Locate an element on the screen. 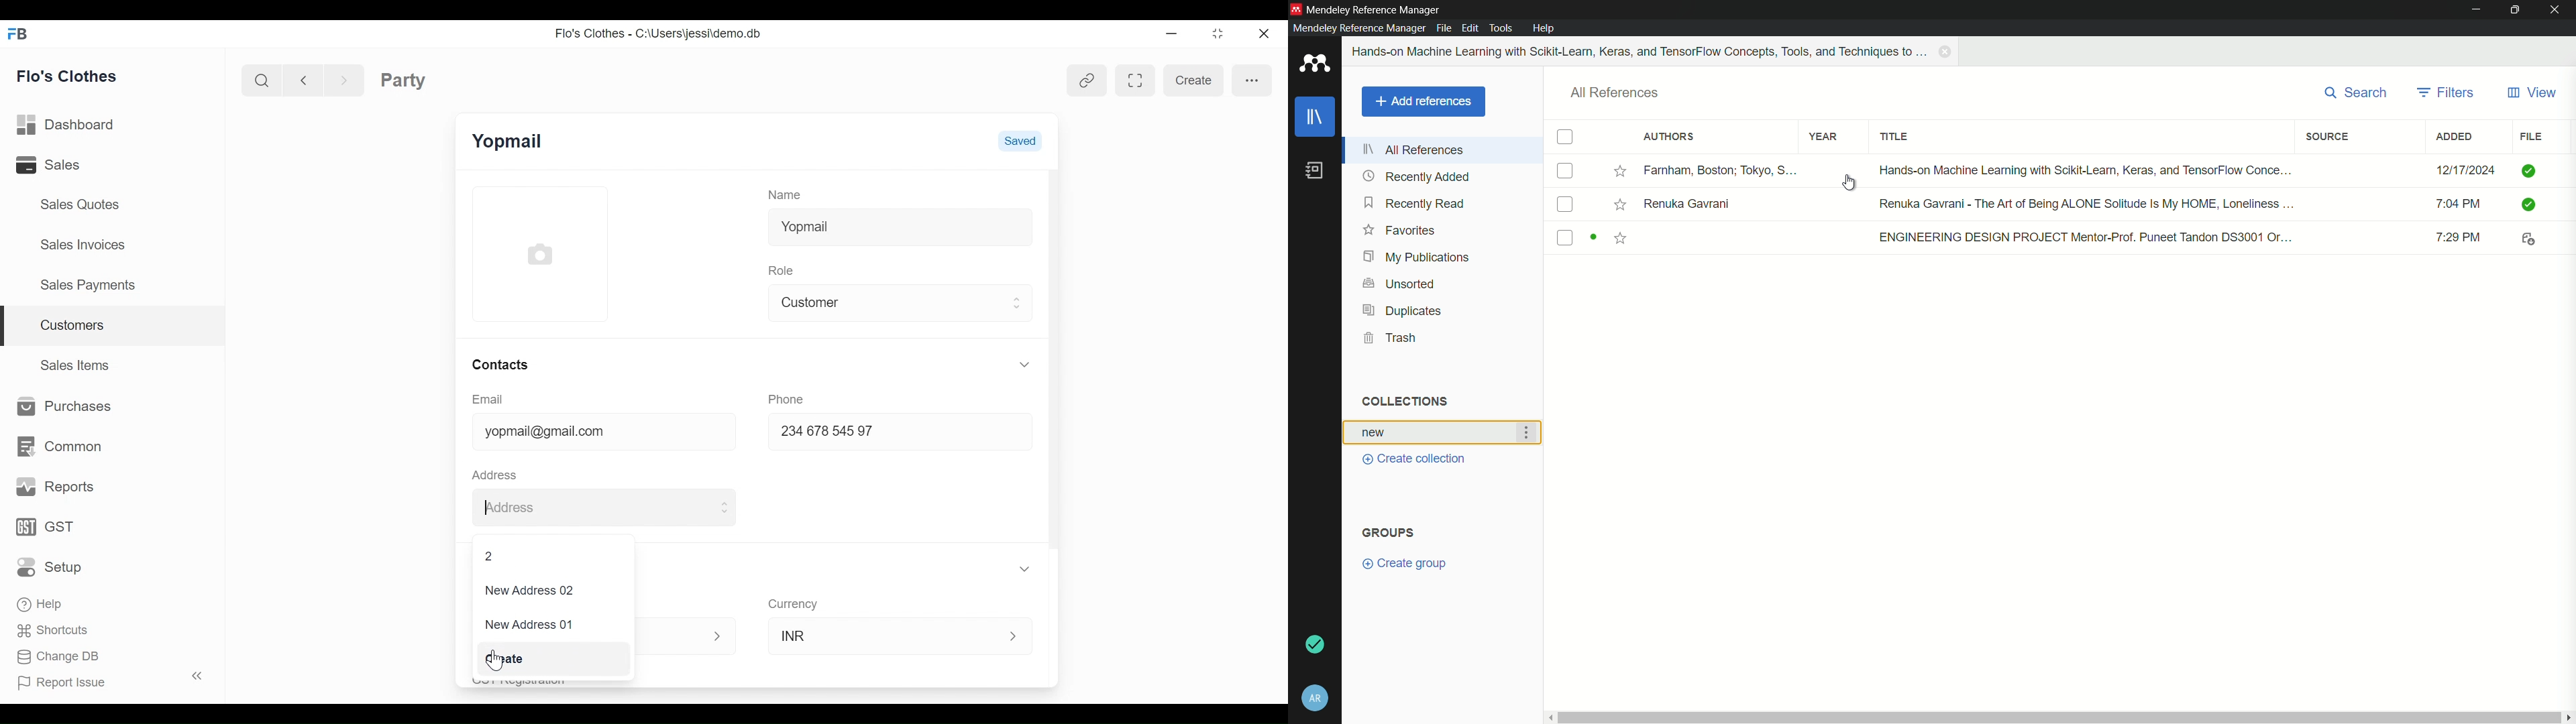  Saved is located at coordinates (1020, 141).